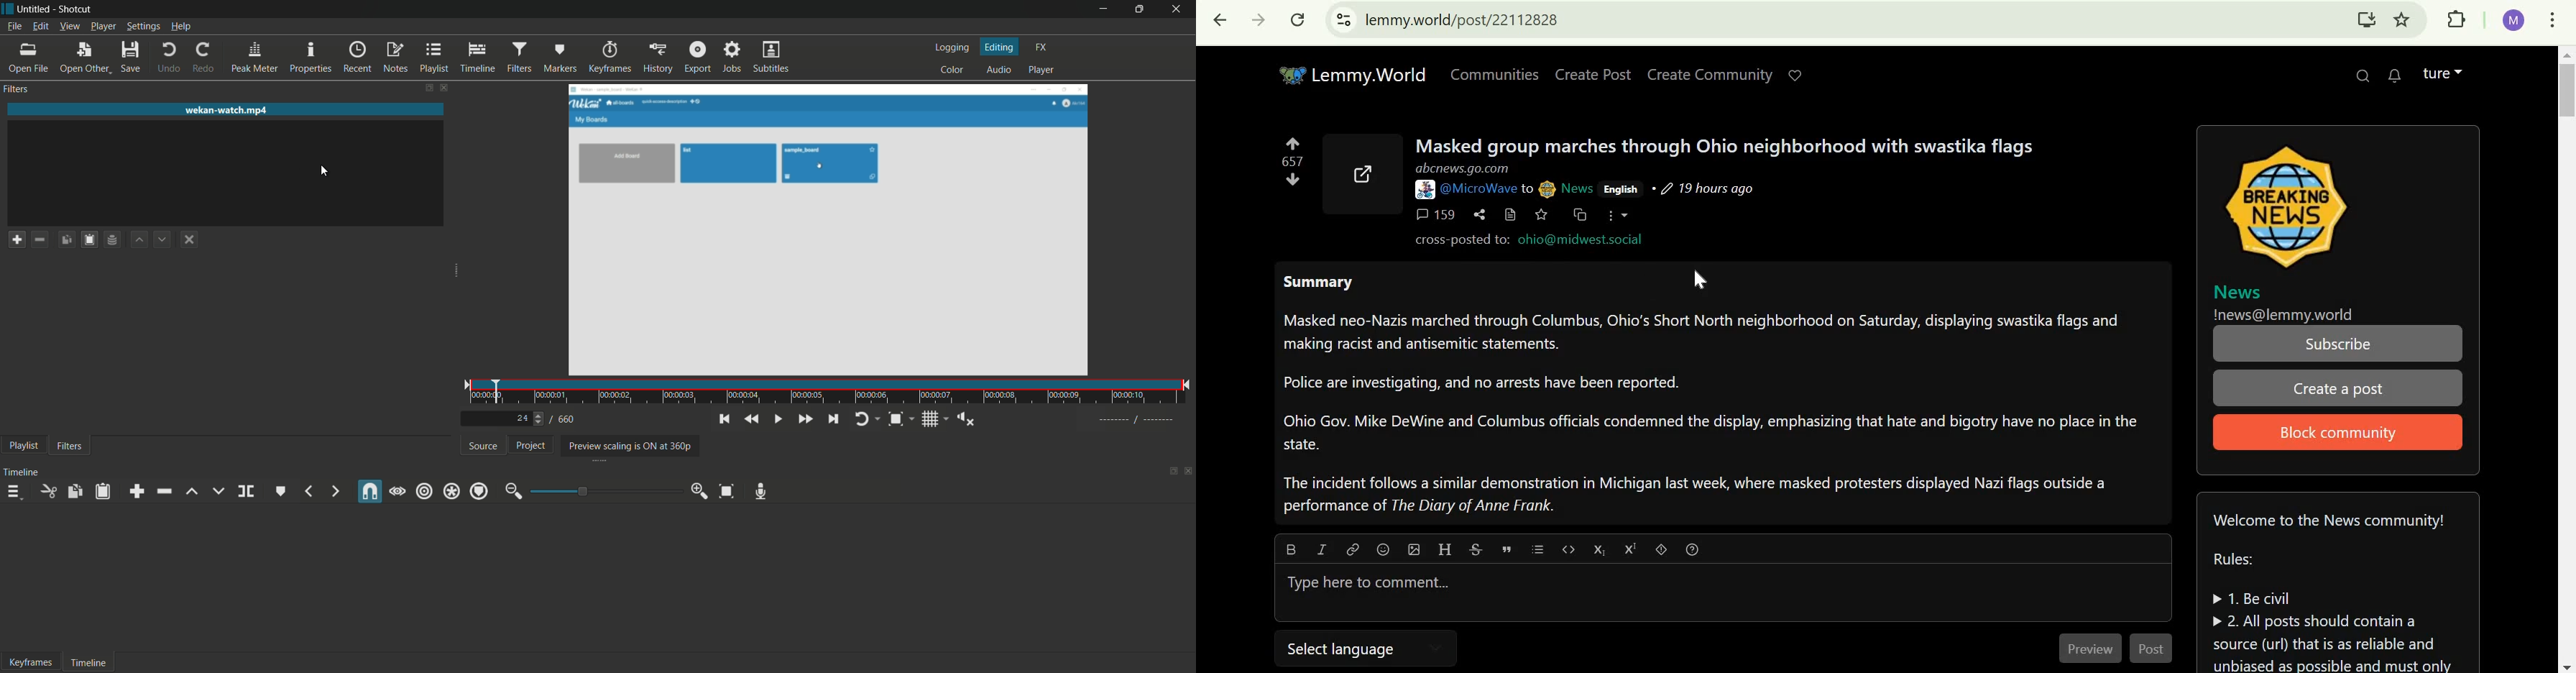  I want to click on adjustment bar, so click(604, 491).